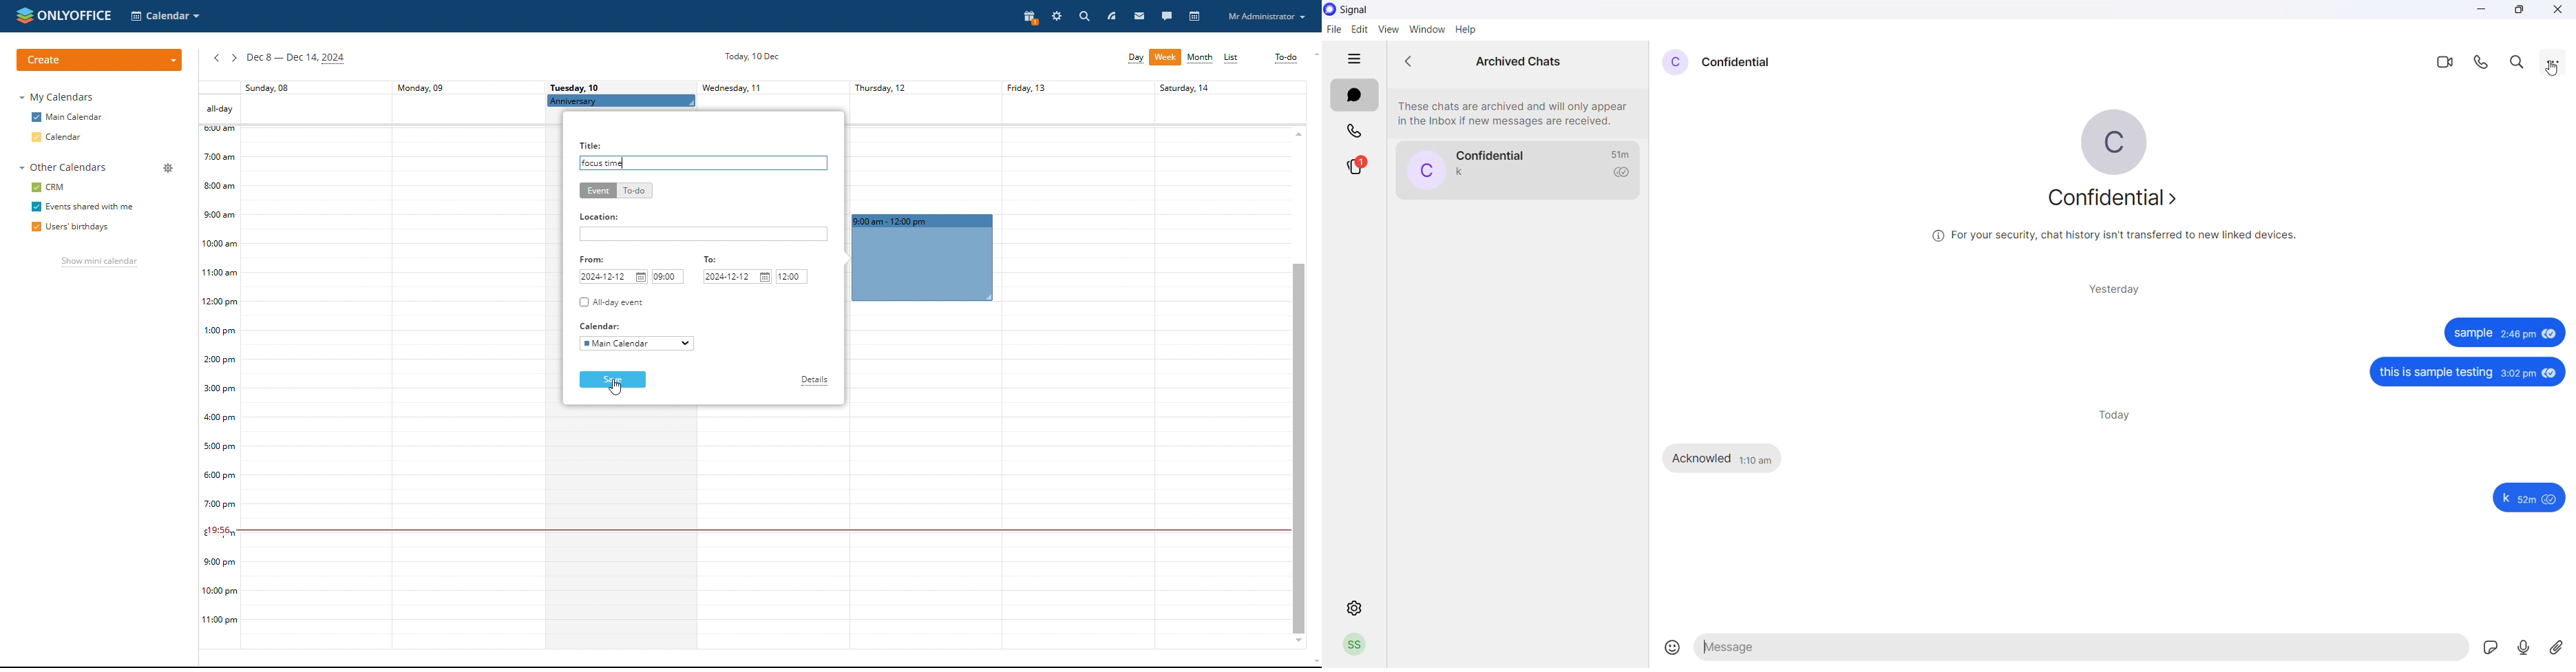  Describe the element at coordinates (737, 277) in the screenshot. I see `end date` at that location.